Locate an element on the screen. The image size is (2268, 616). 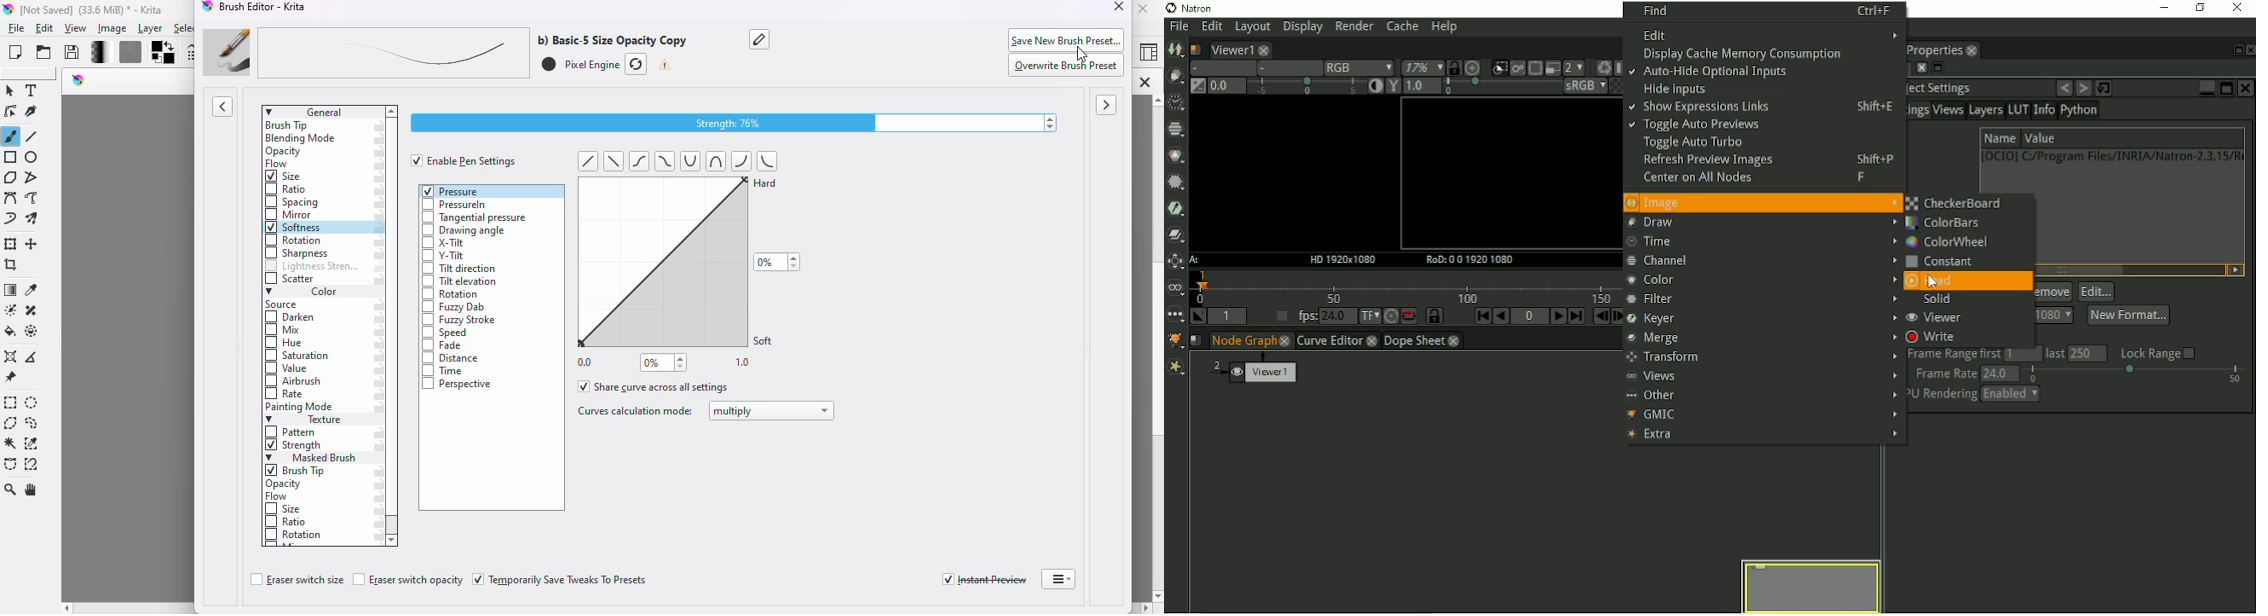
rate is located at coordinates (287, 394).